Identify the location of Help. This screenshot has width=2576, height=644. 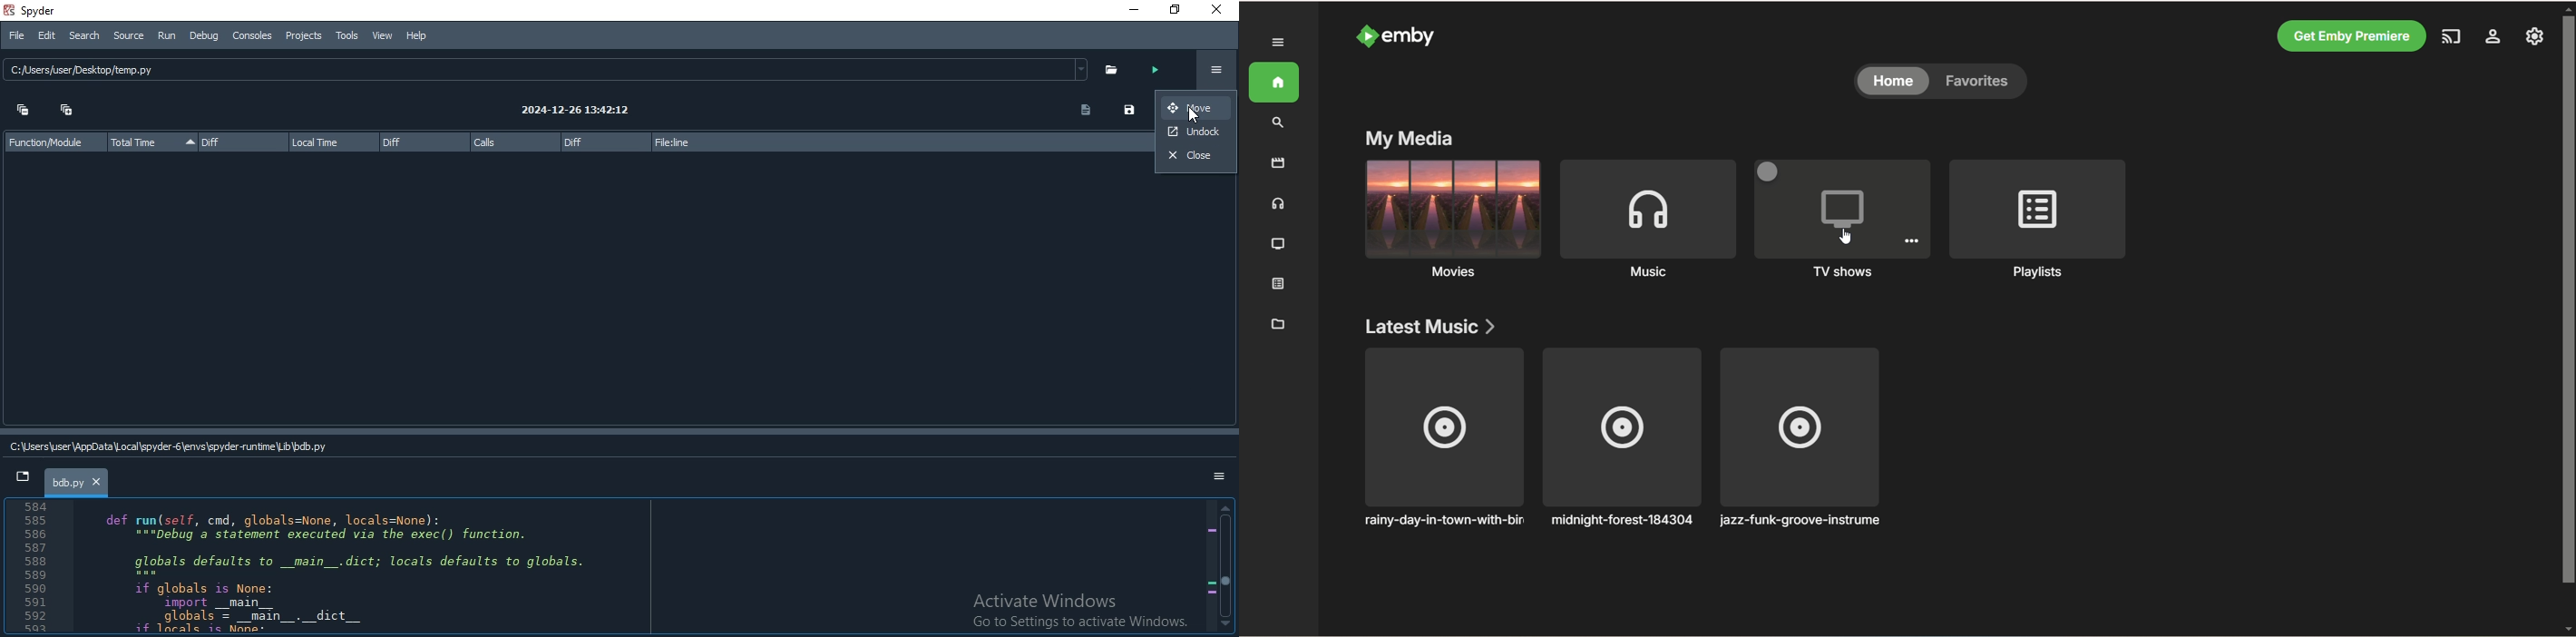
(415, 34).